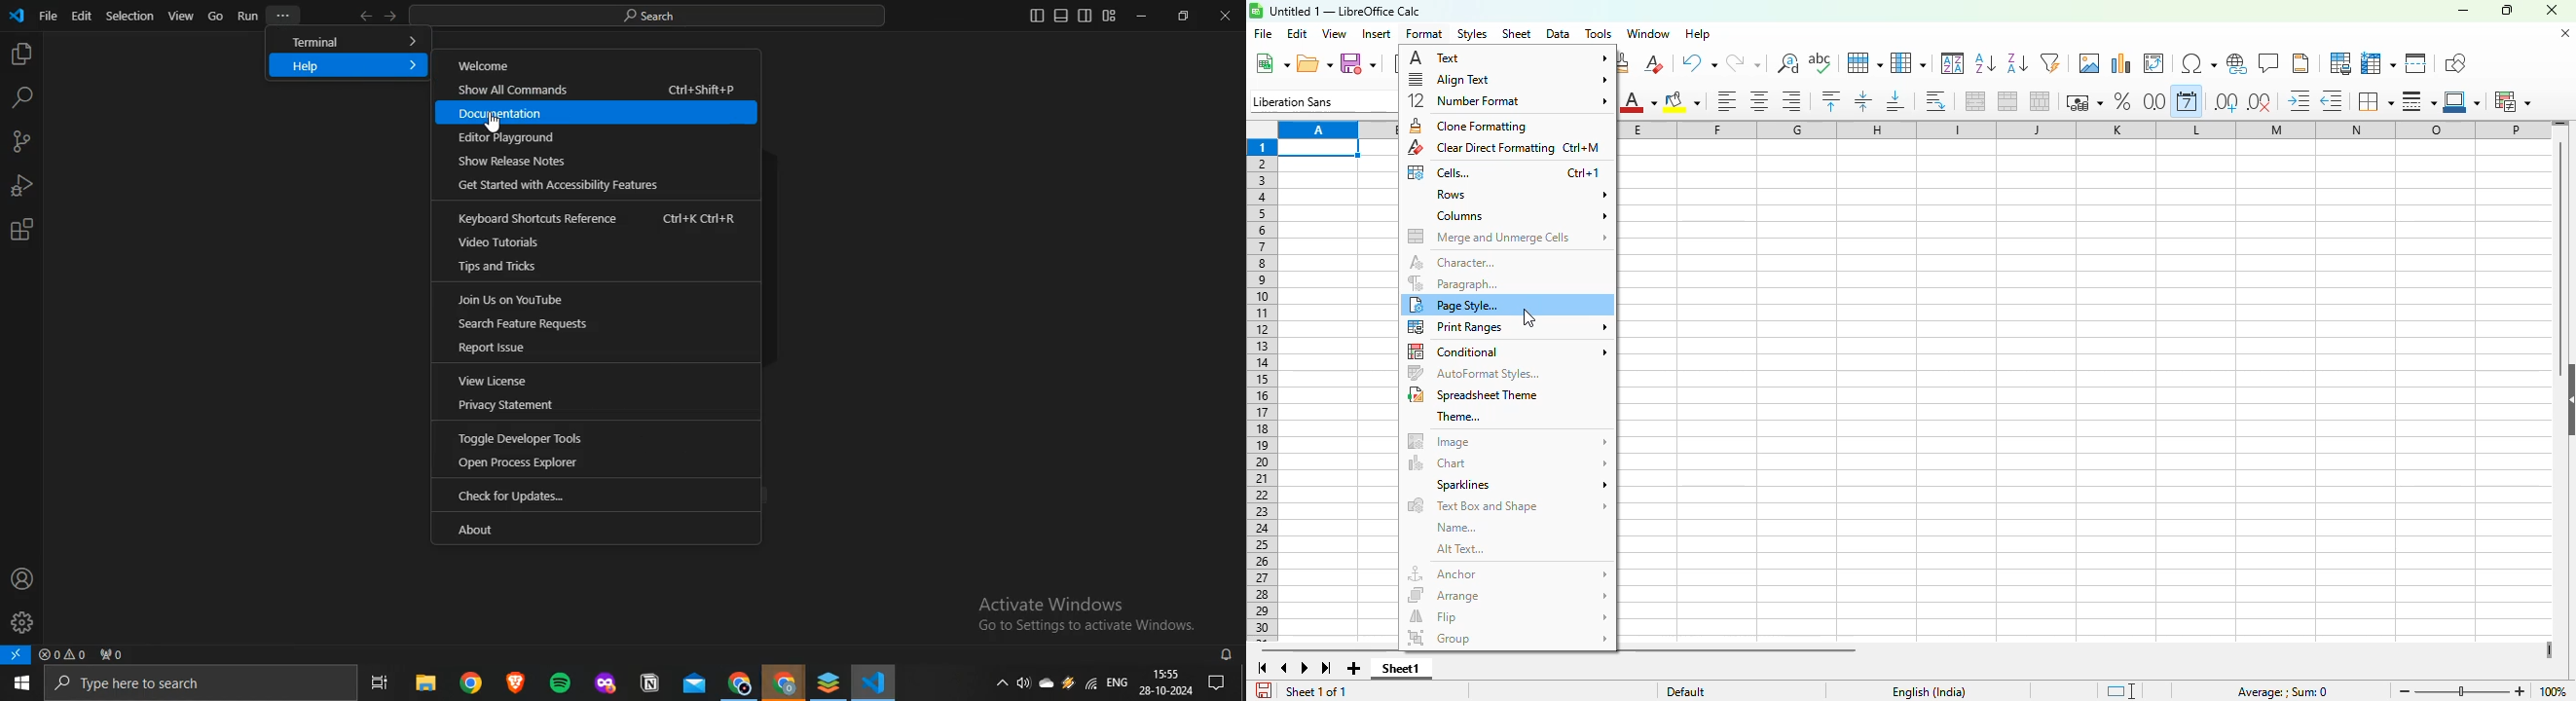 The image size is (2576, 728). What do you see at coordinates (2555, 690) in the screenshot?
I see `zoom factor` at bounding box center [2555, 690].